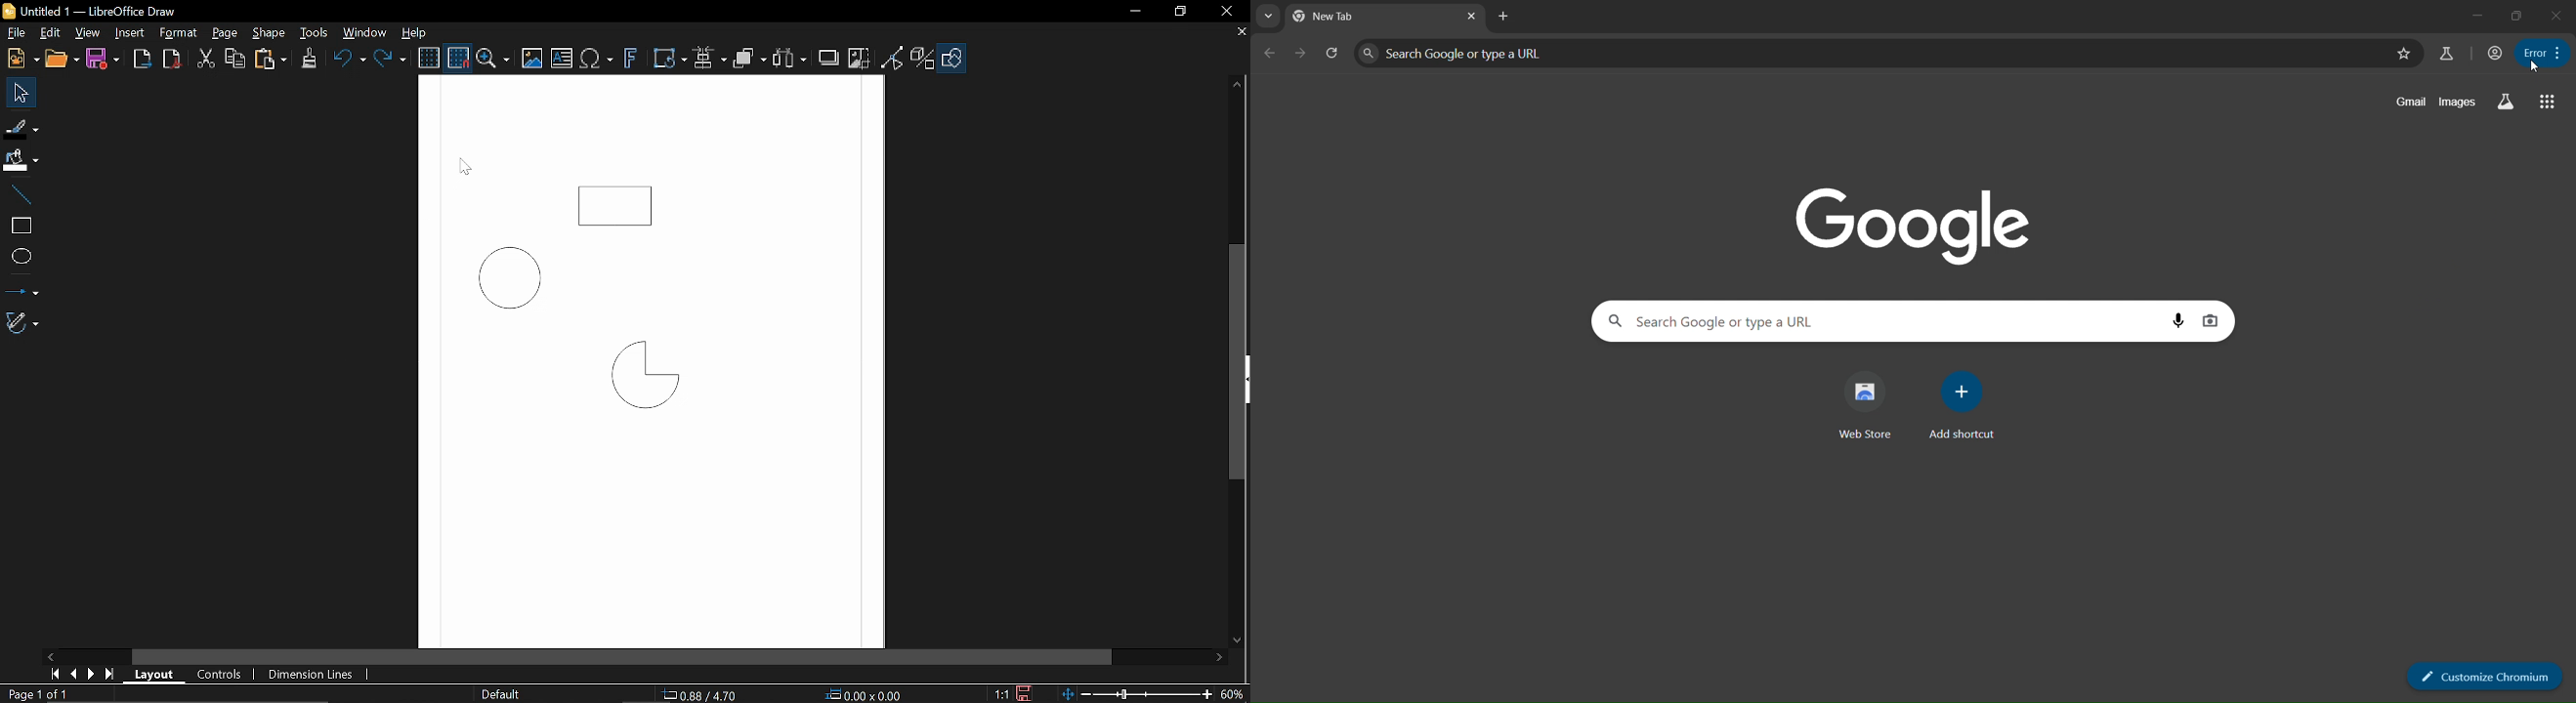 The height and width of the screenshot is (728, 2576). I want to click on last page, so click(107, 674).